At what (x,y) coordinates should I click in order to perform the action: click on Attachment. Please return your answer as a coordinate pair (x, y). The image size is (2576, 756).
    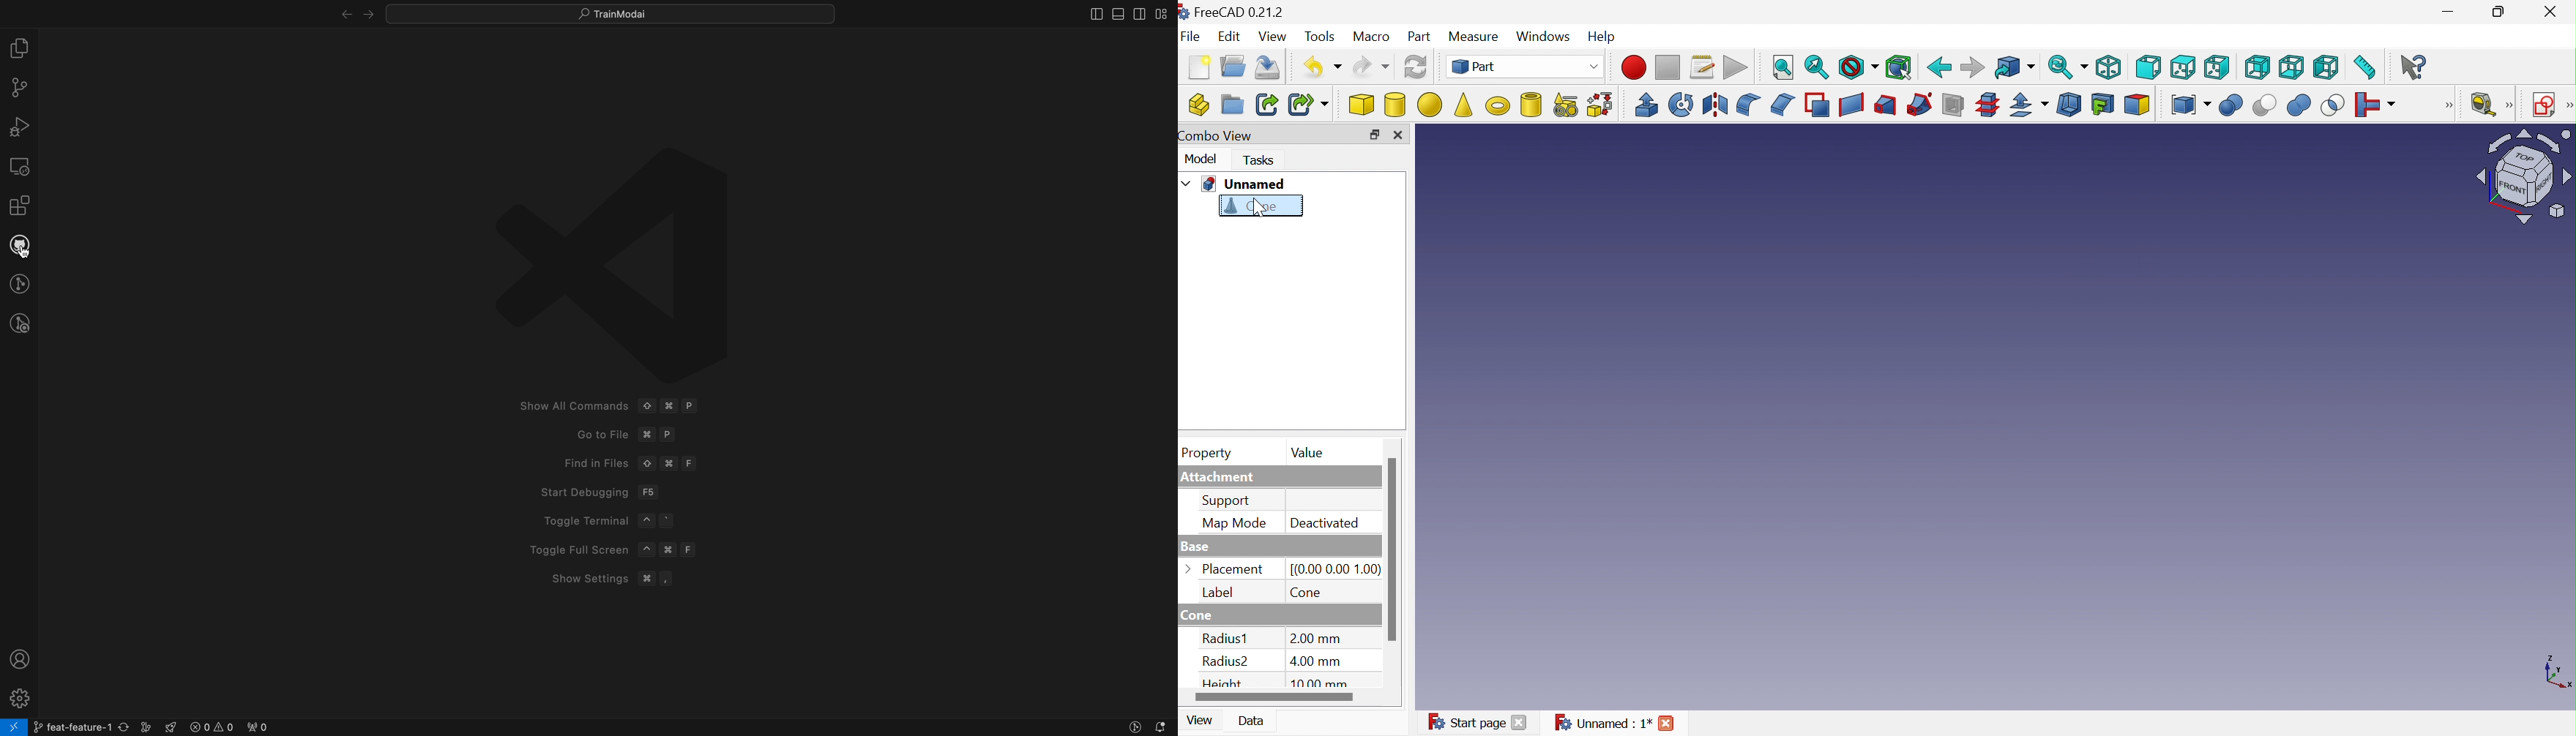
    Looking at the image, I should click on (1220, 478).